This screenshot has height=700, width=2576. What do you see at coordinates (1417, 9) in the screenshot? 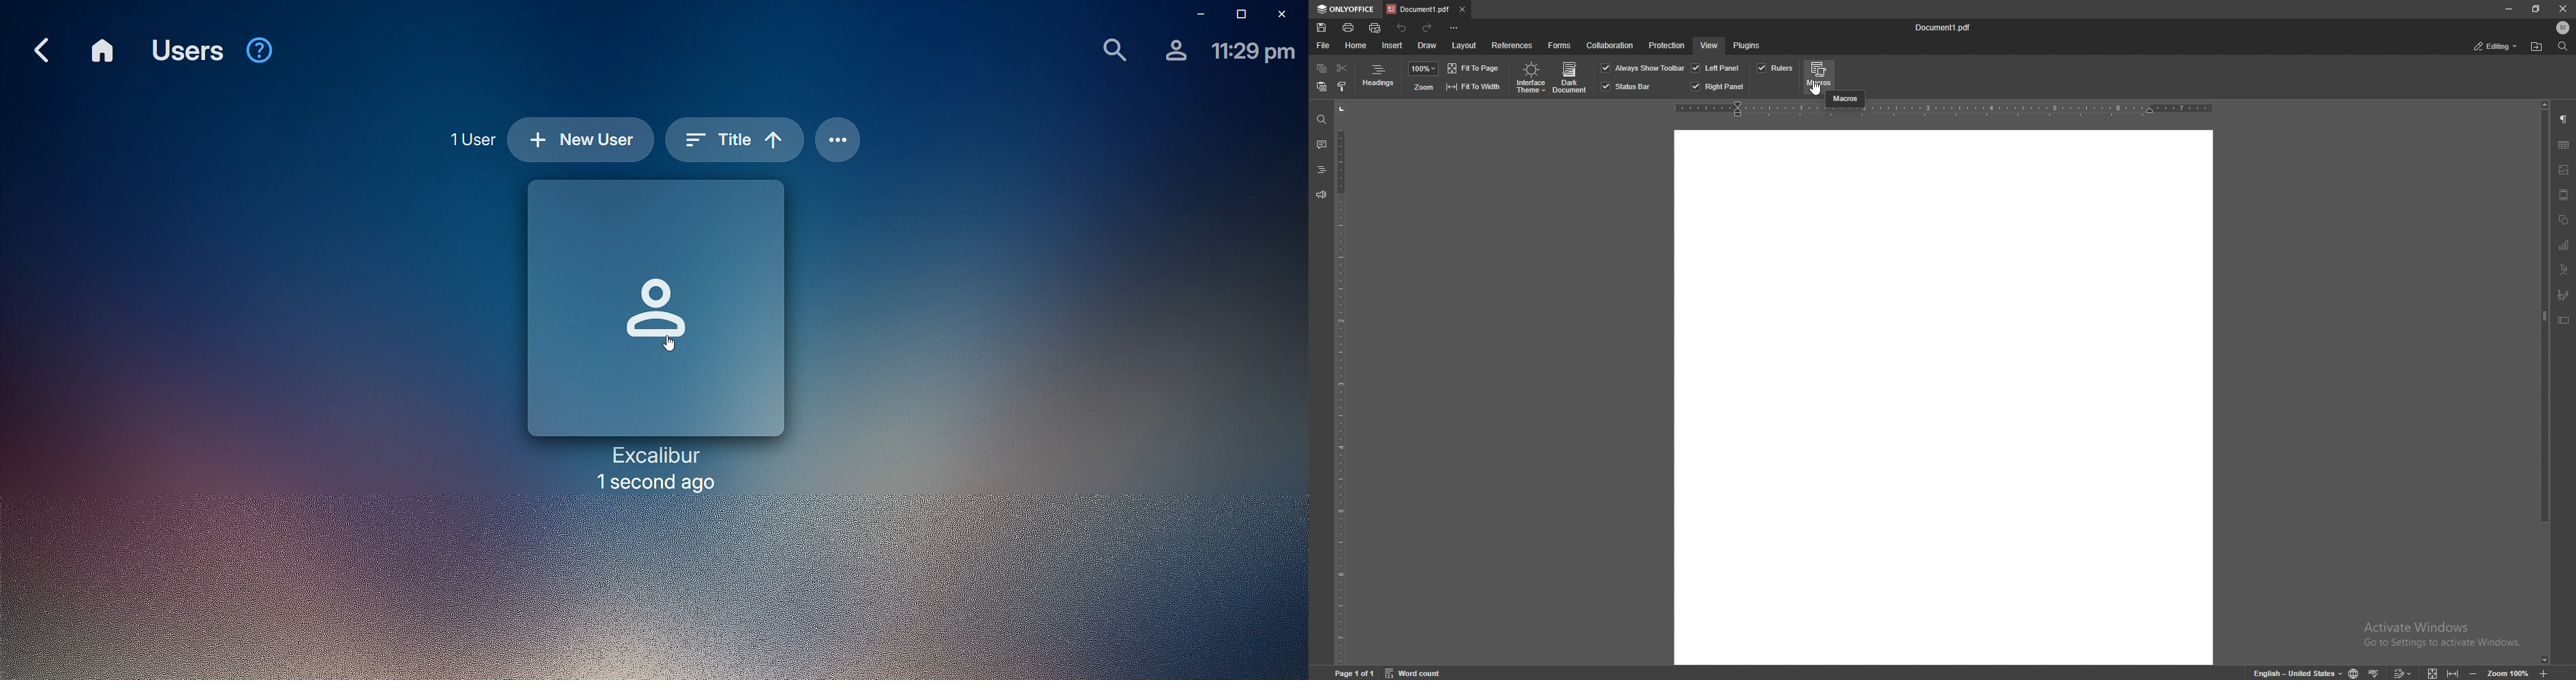
I see `tab` at bounding box center [1417, 9].